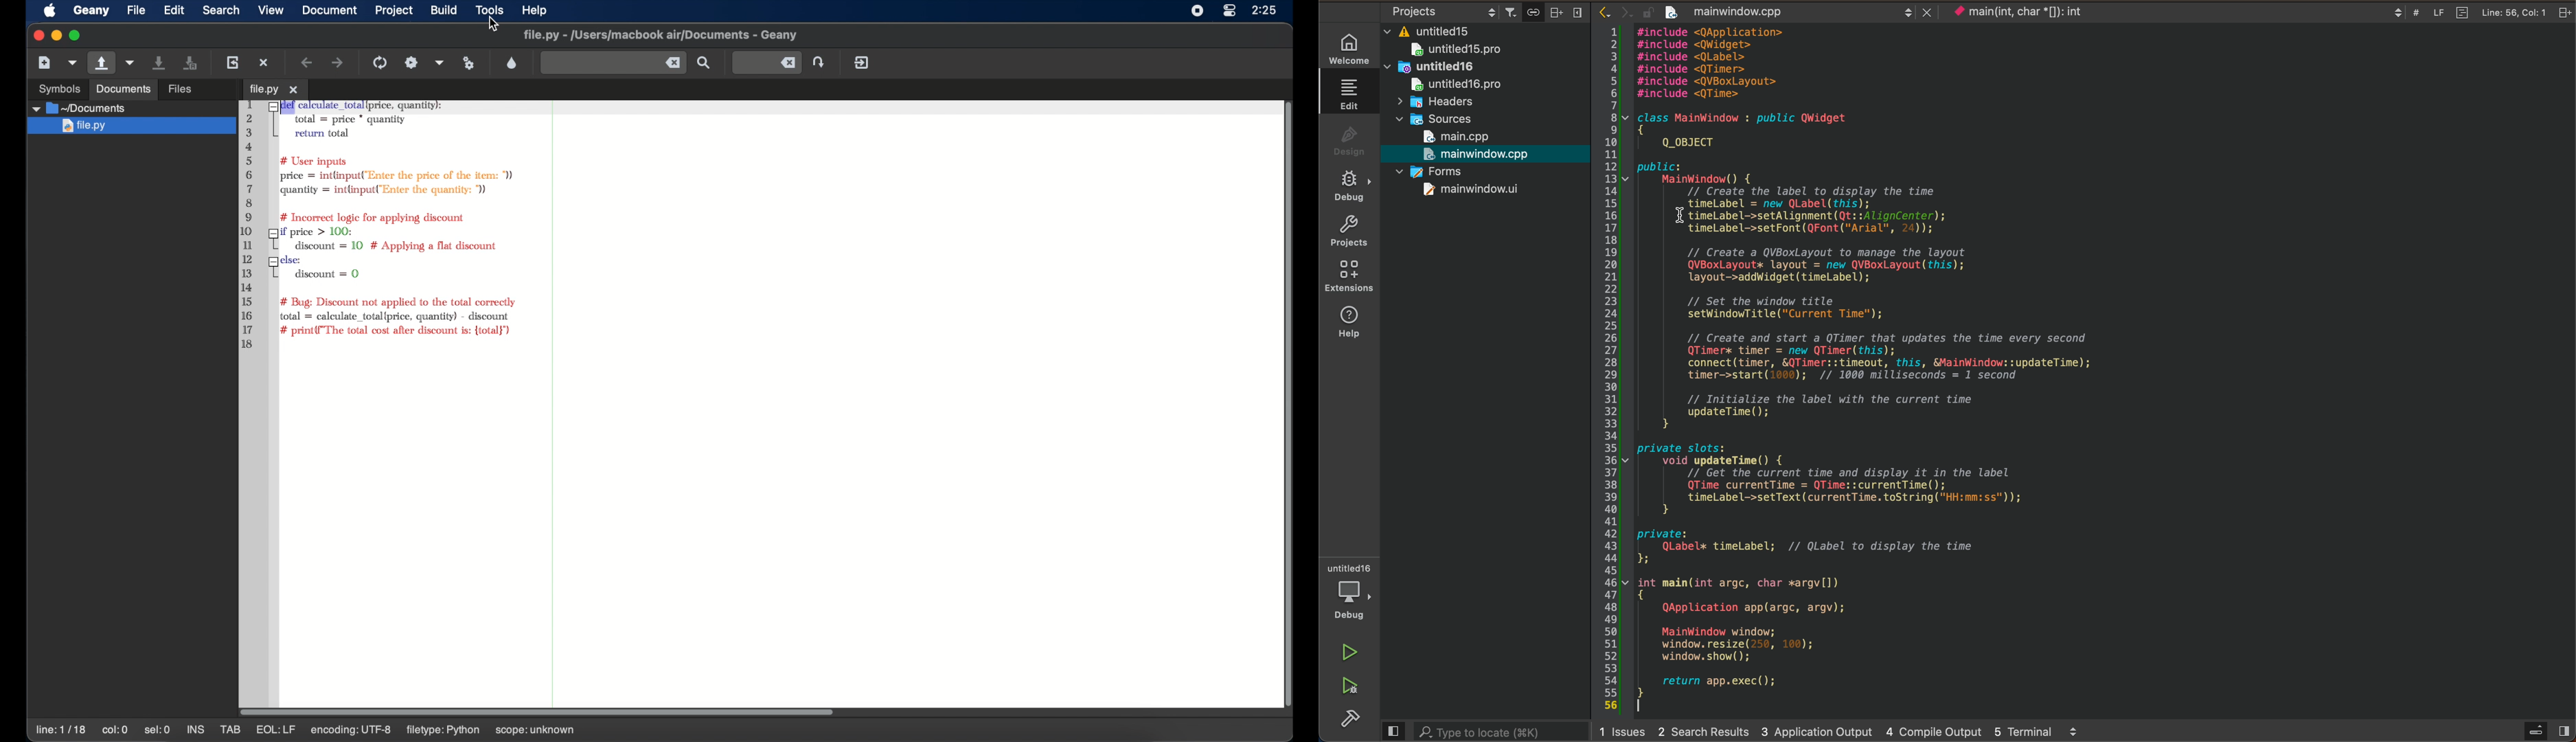 The width and height of the screenshot is (2576, 756). What do you see at coordinates (1229, 10) in the screenshot?
I see `control center` at bounding box center [1229, 10].